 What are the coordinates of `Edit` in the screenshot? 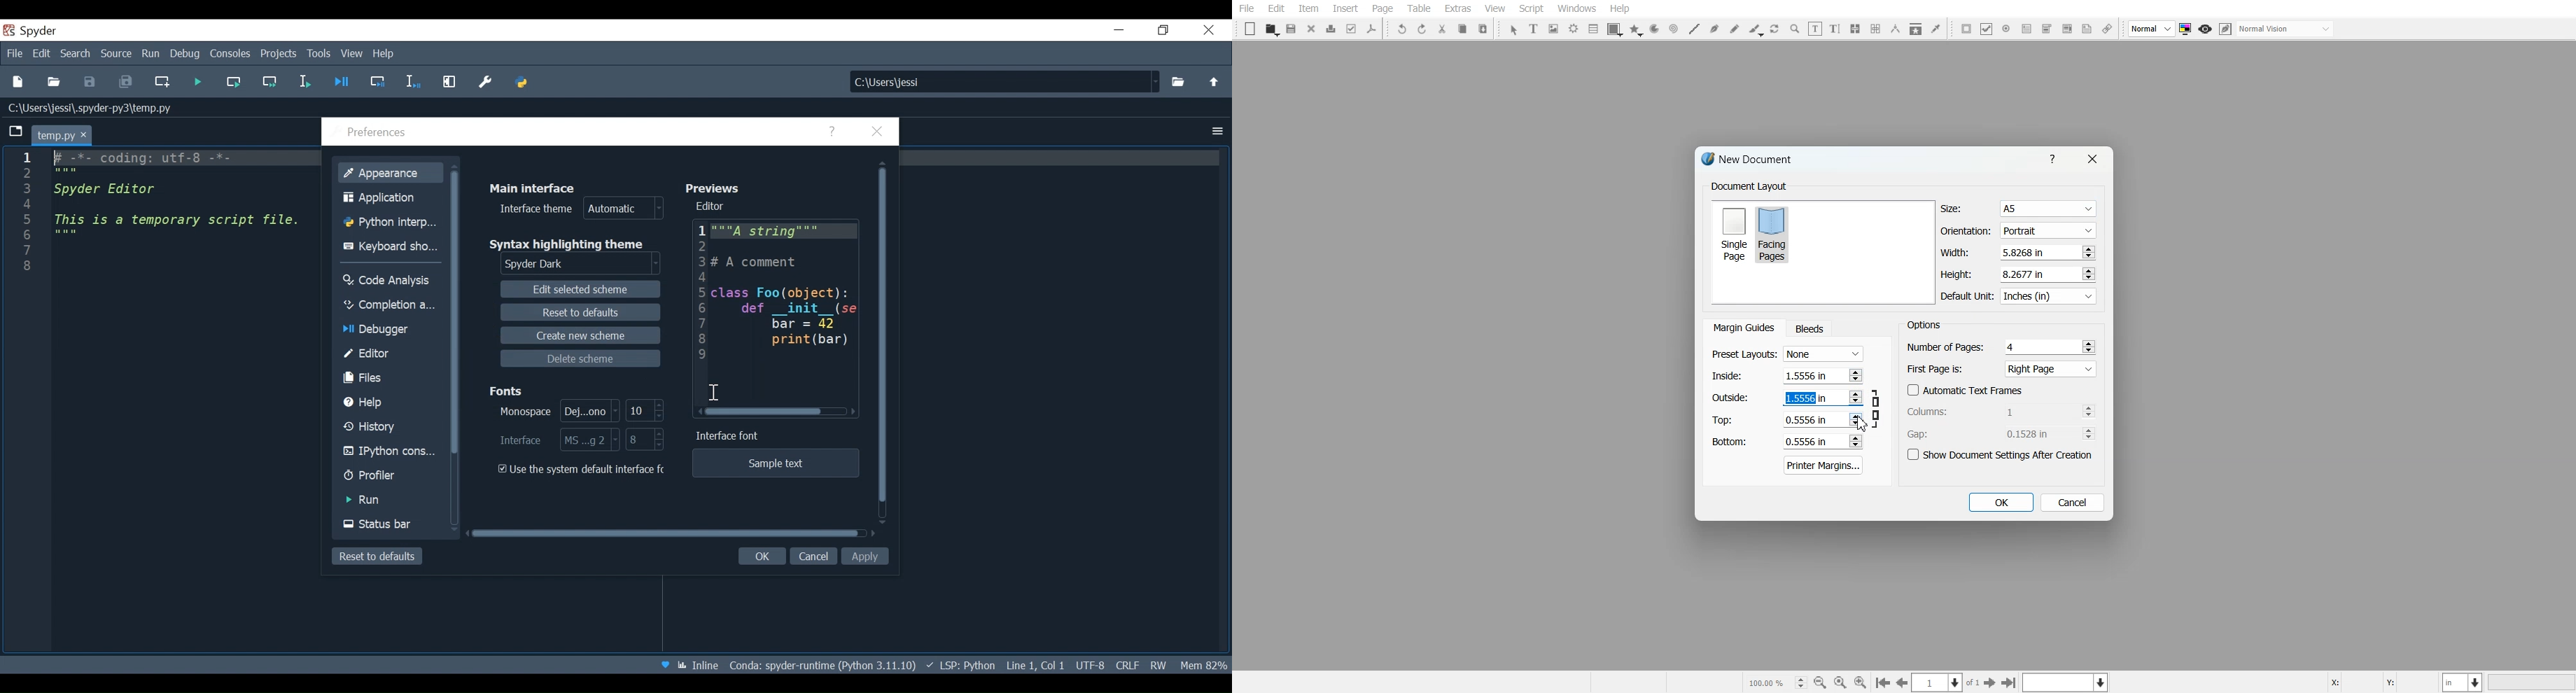 It's located at (1275, 9).